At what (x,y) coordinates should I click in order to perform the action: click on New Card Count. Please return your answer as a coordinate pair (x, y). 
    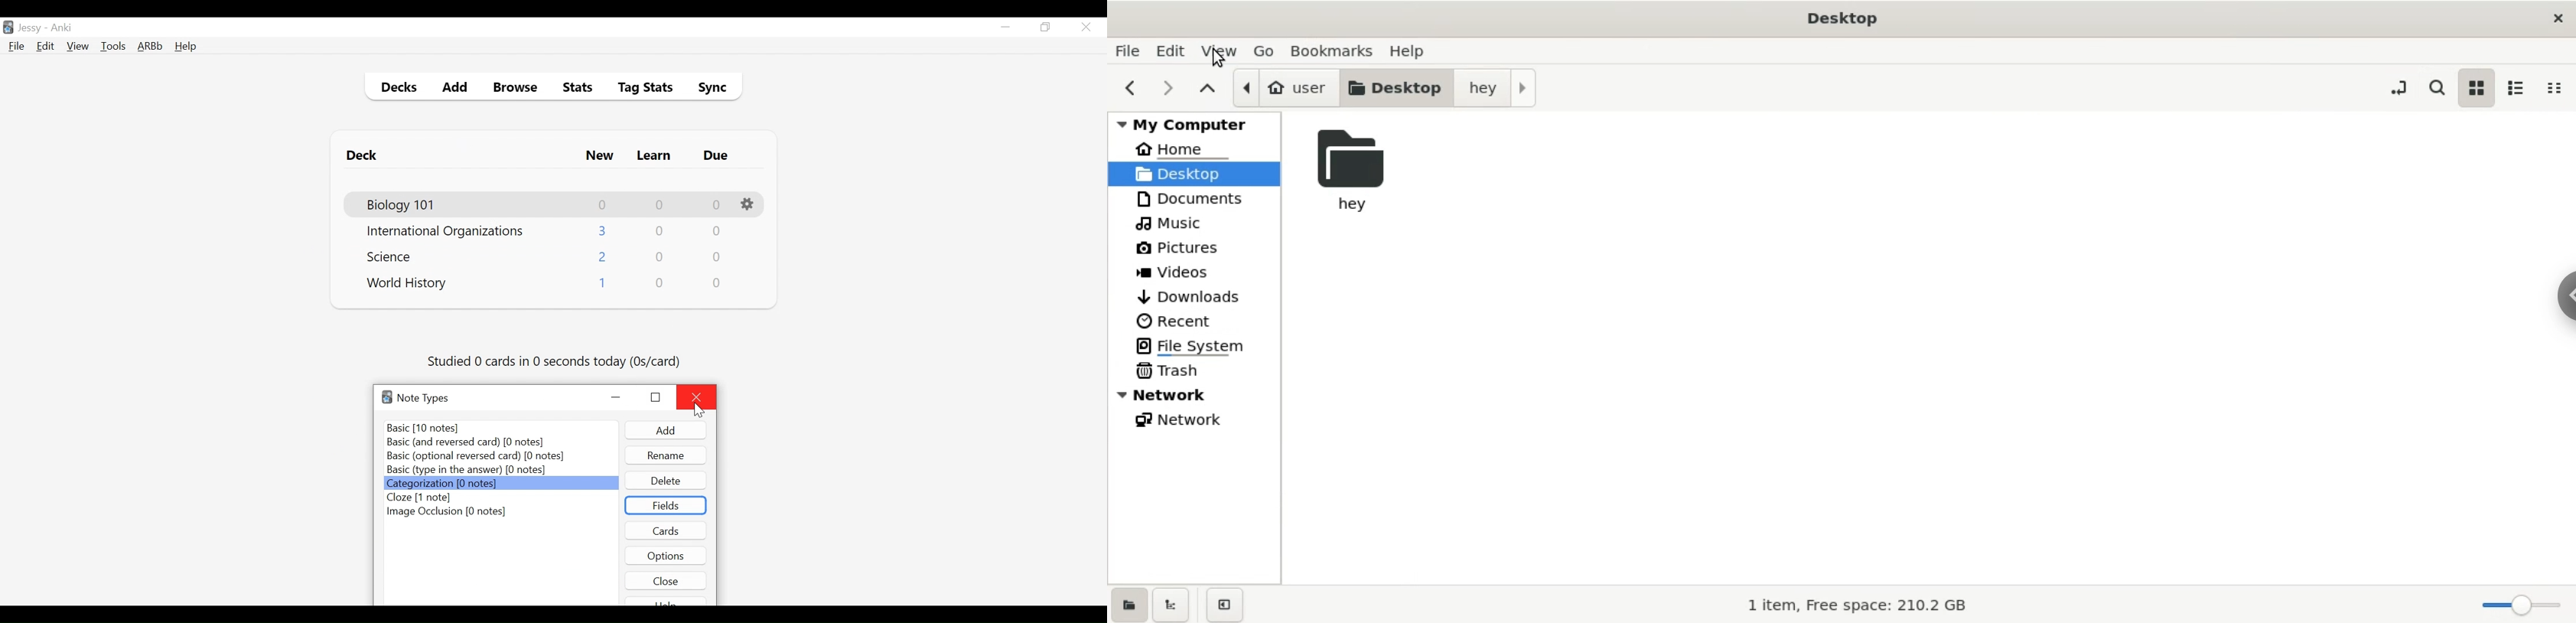
    Looking at the image, I should click on (601, 285).